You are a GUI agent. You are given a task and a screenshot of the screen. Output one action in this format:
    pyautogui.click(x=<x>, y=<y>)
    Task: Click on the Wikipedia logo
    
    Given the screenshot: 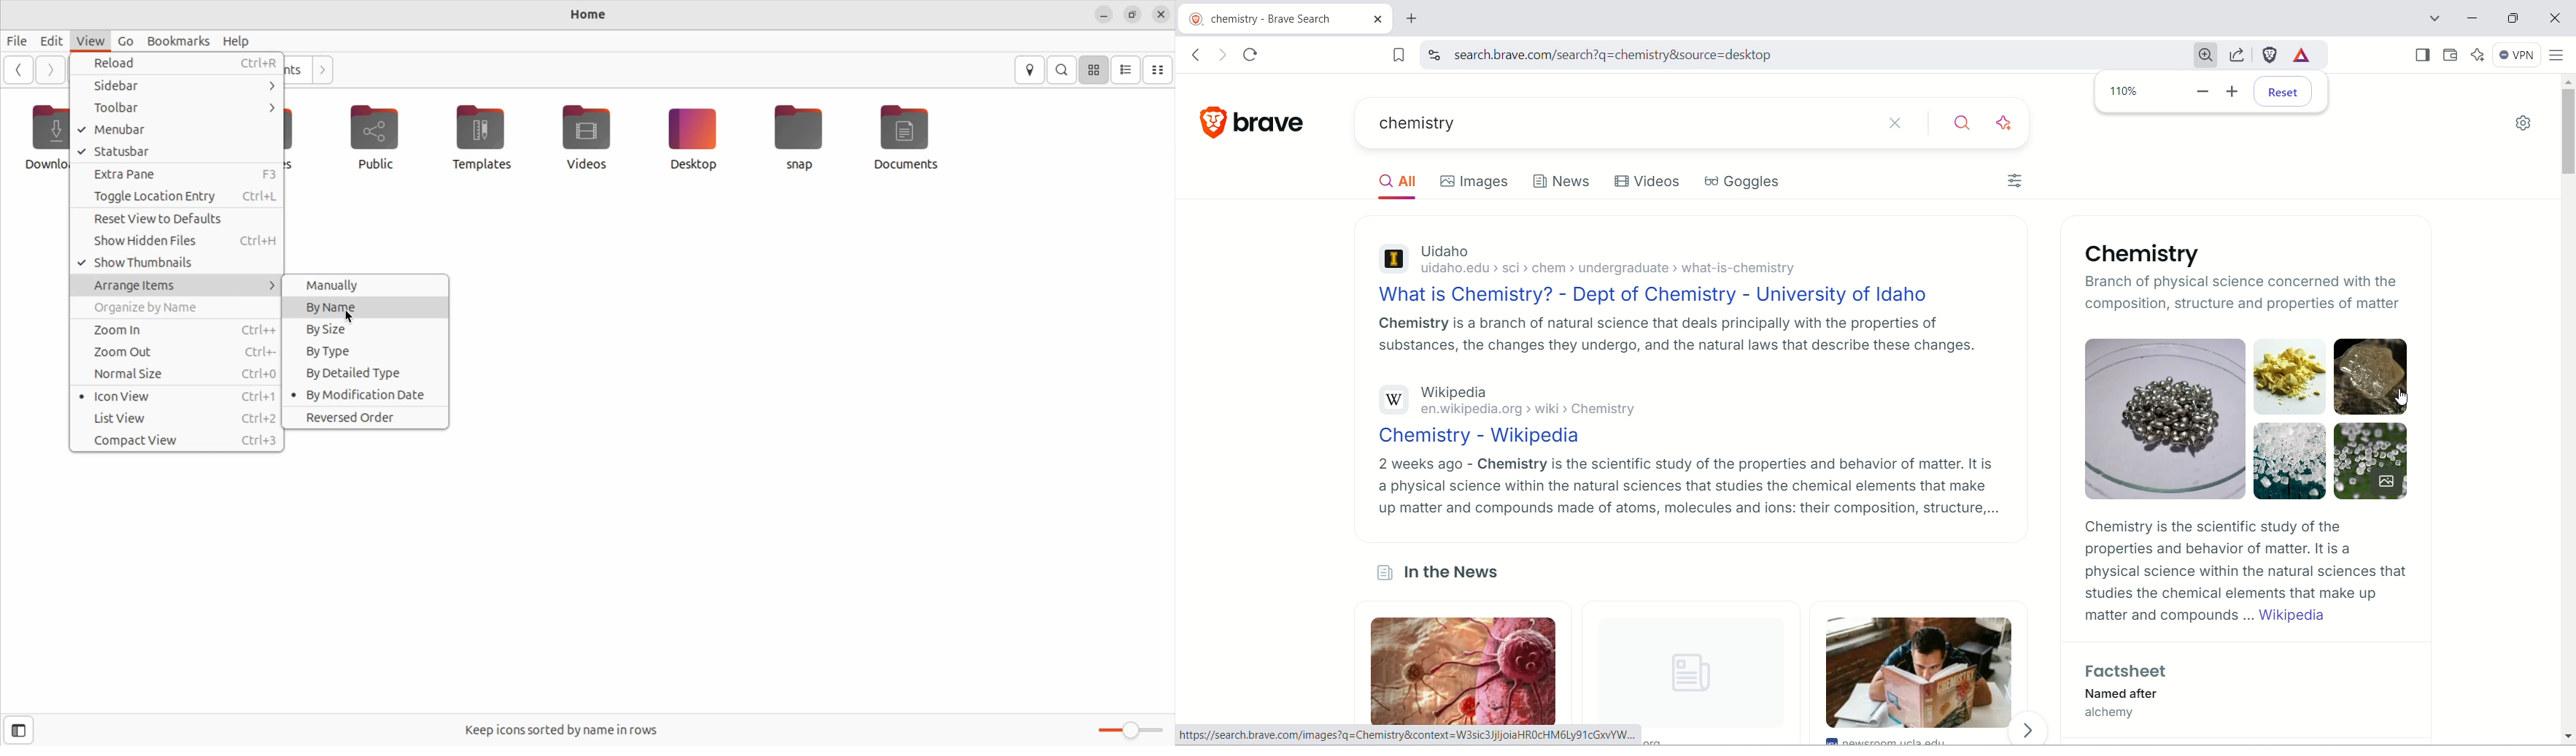 What is the action you would take?
    pyautogui.click(x=1393, y=400)
    